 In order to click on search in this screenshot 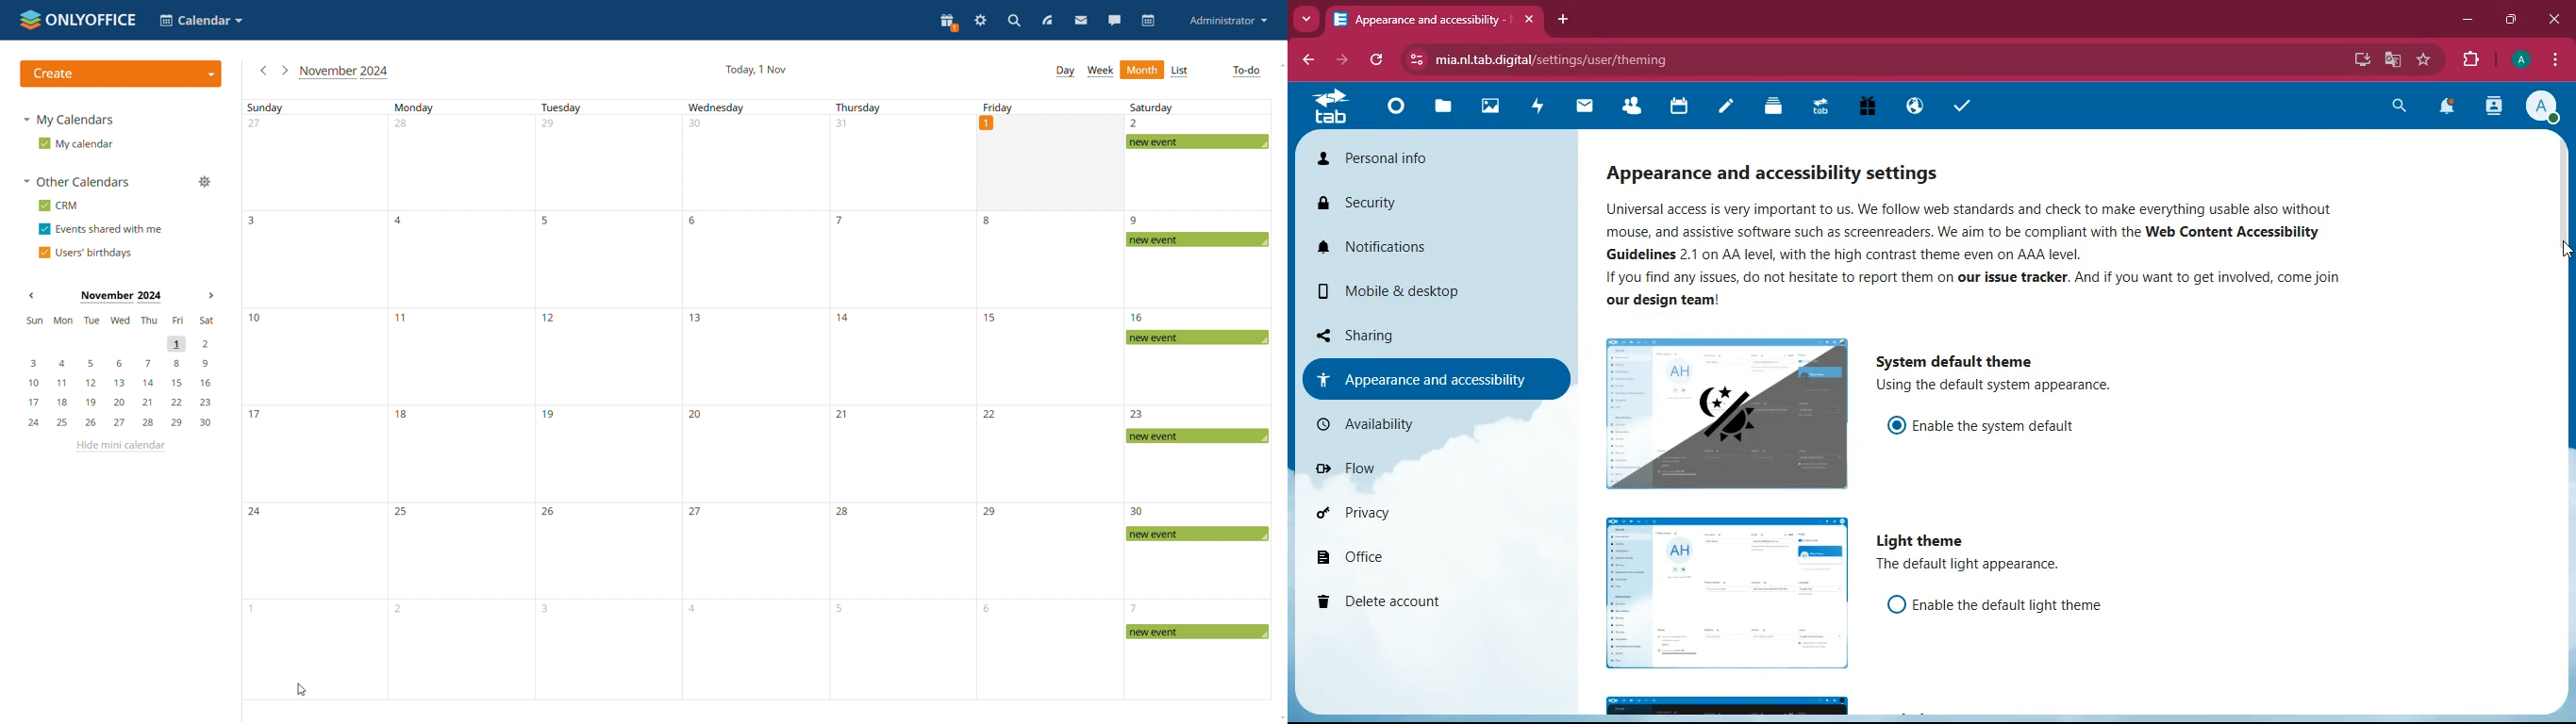, I will do `click(1016, 20)`.